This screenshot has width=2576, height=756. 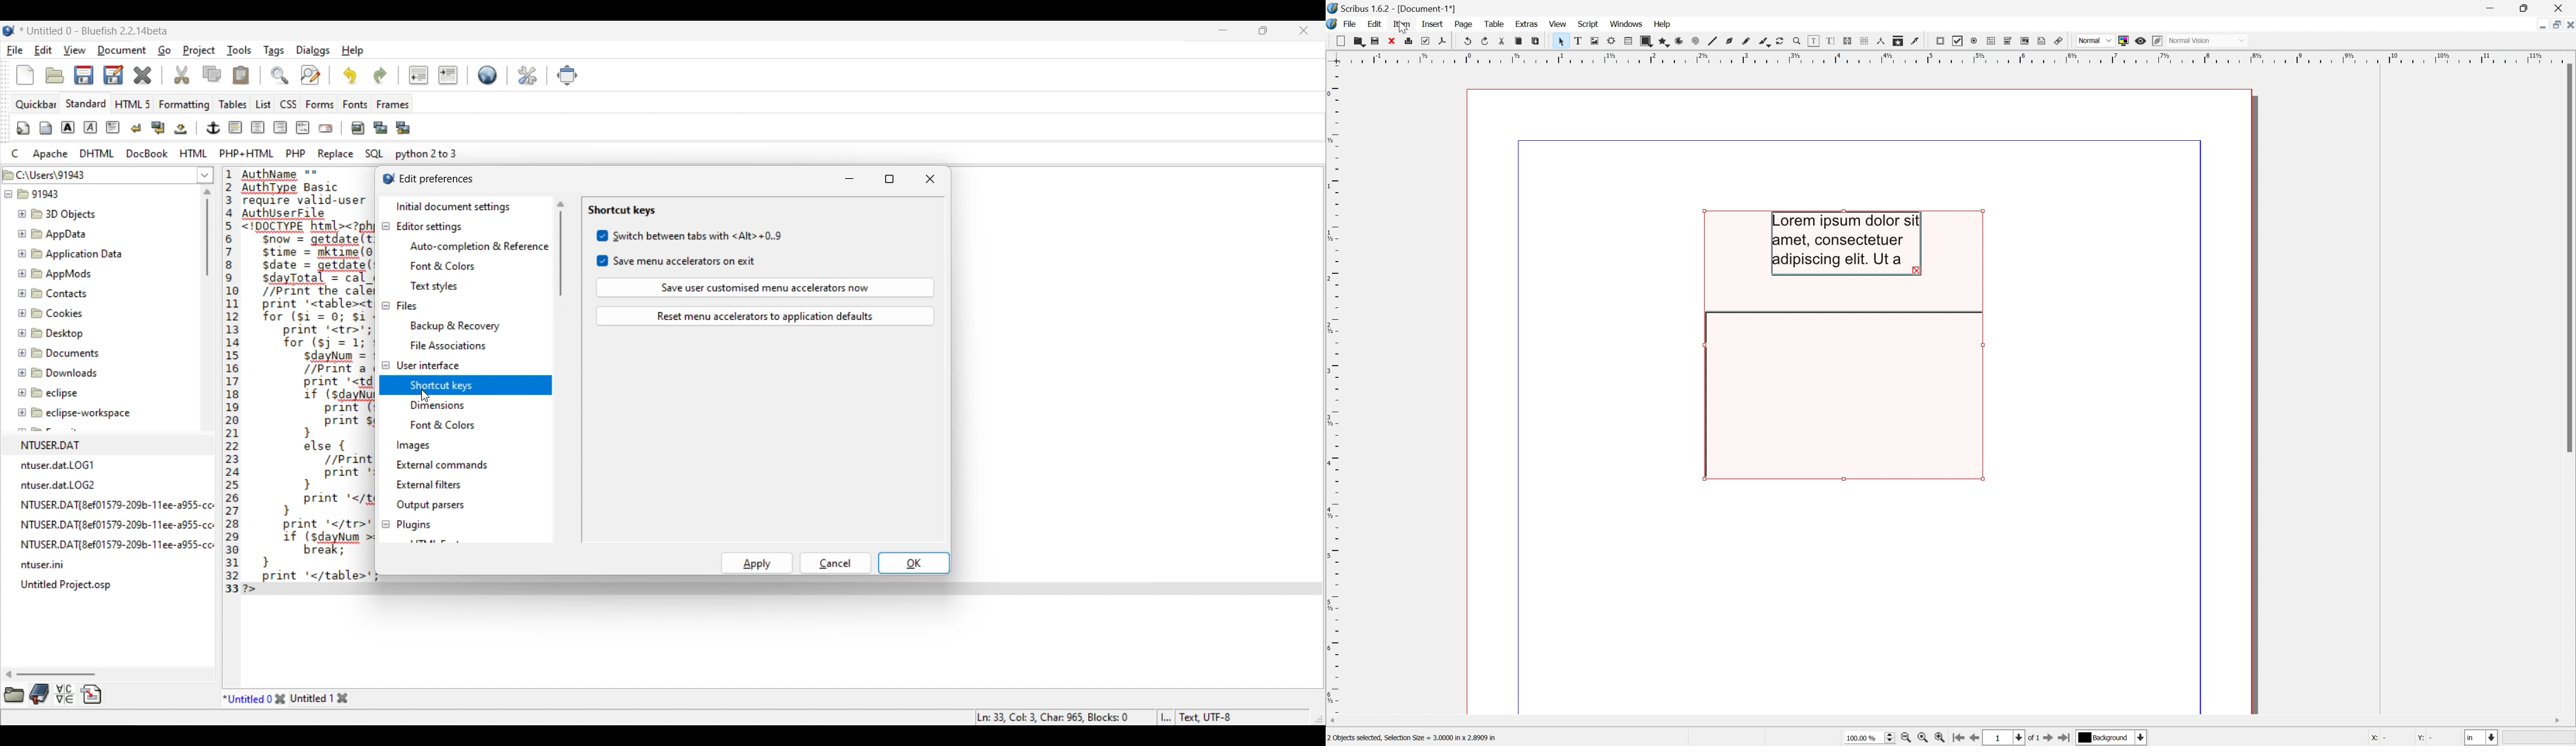 I want to click on Edit contents of frame, so click(x=1813, y=40).